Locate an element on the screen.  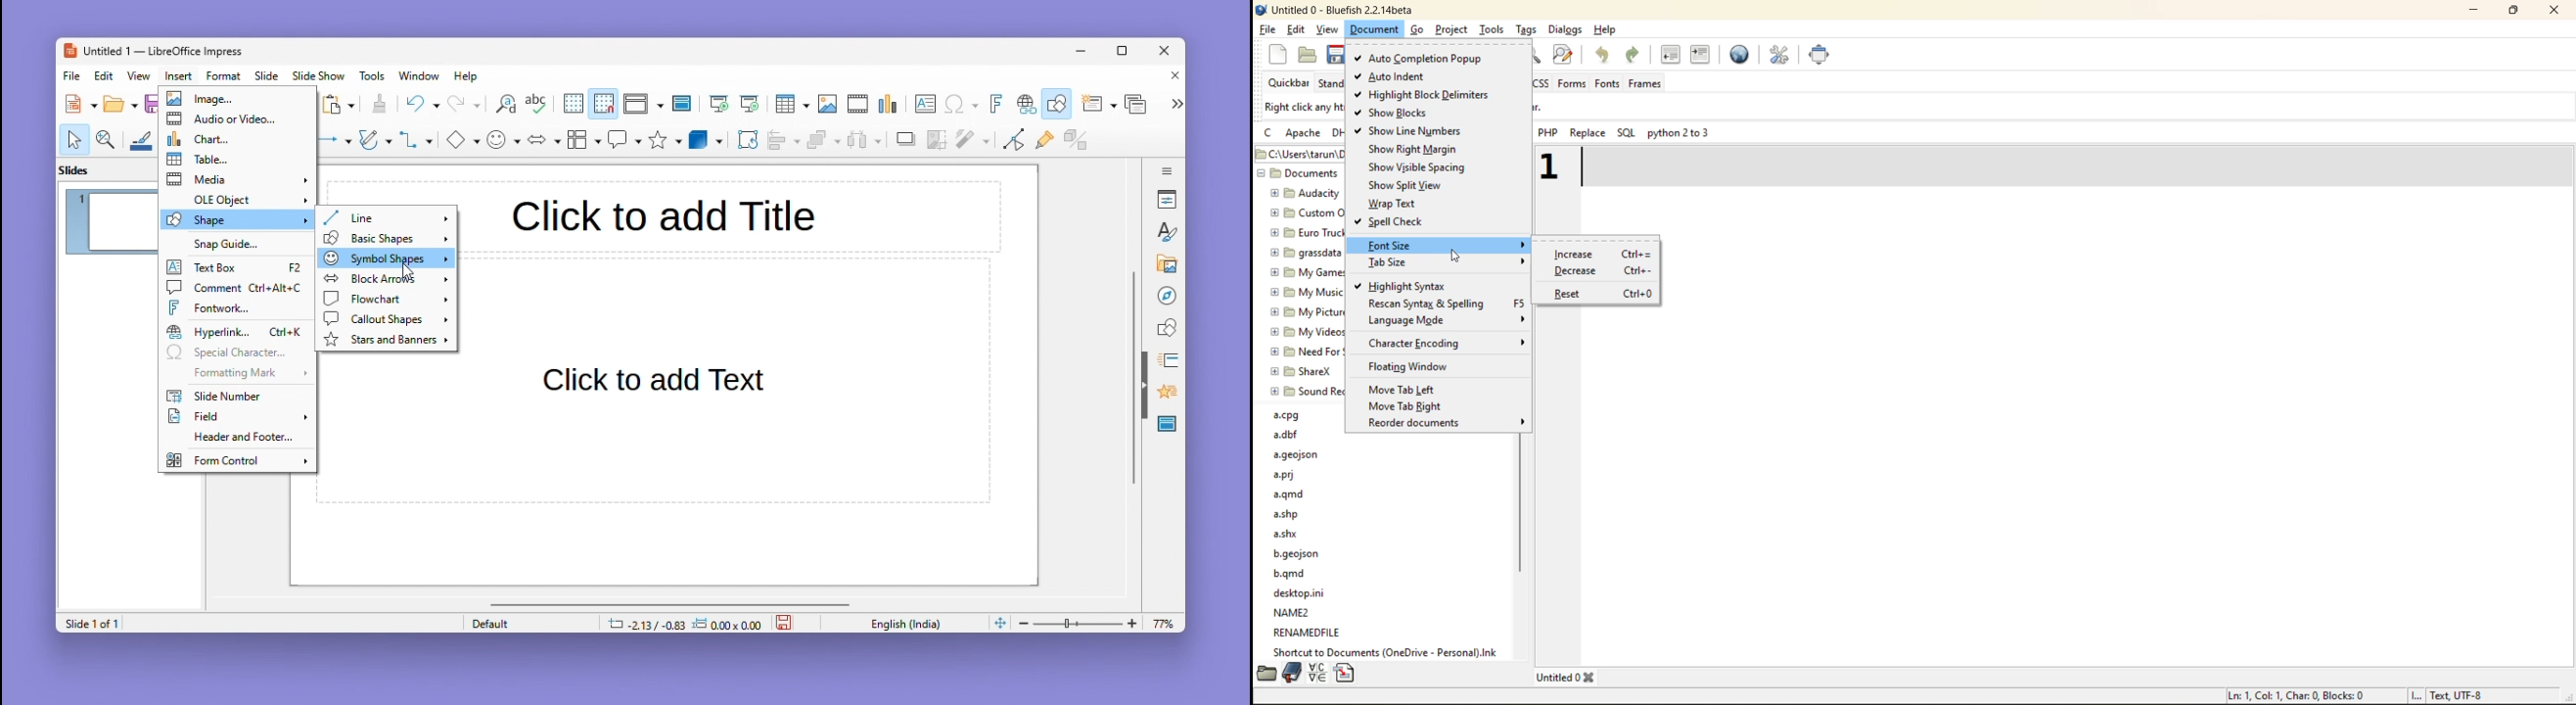
Shape is located at coordinates (237, 219).